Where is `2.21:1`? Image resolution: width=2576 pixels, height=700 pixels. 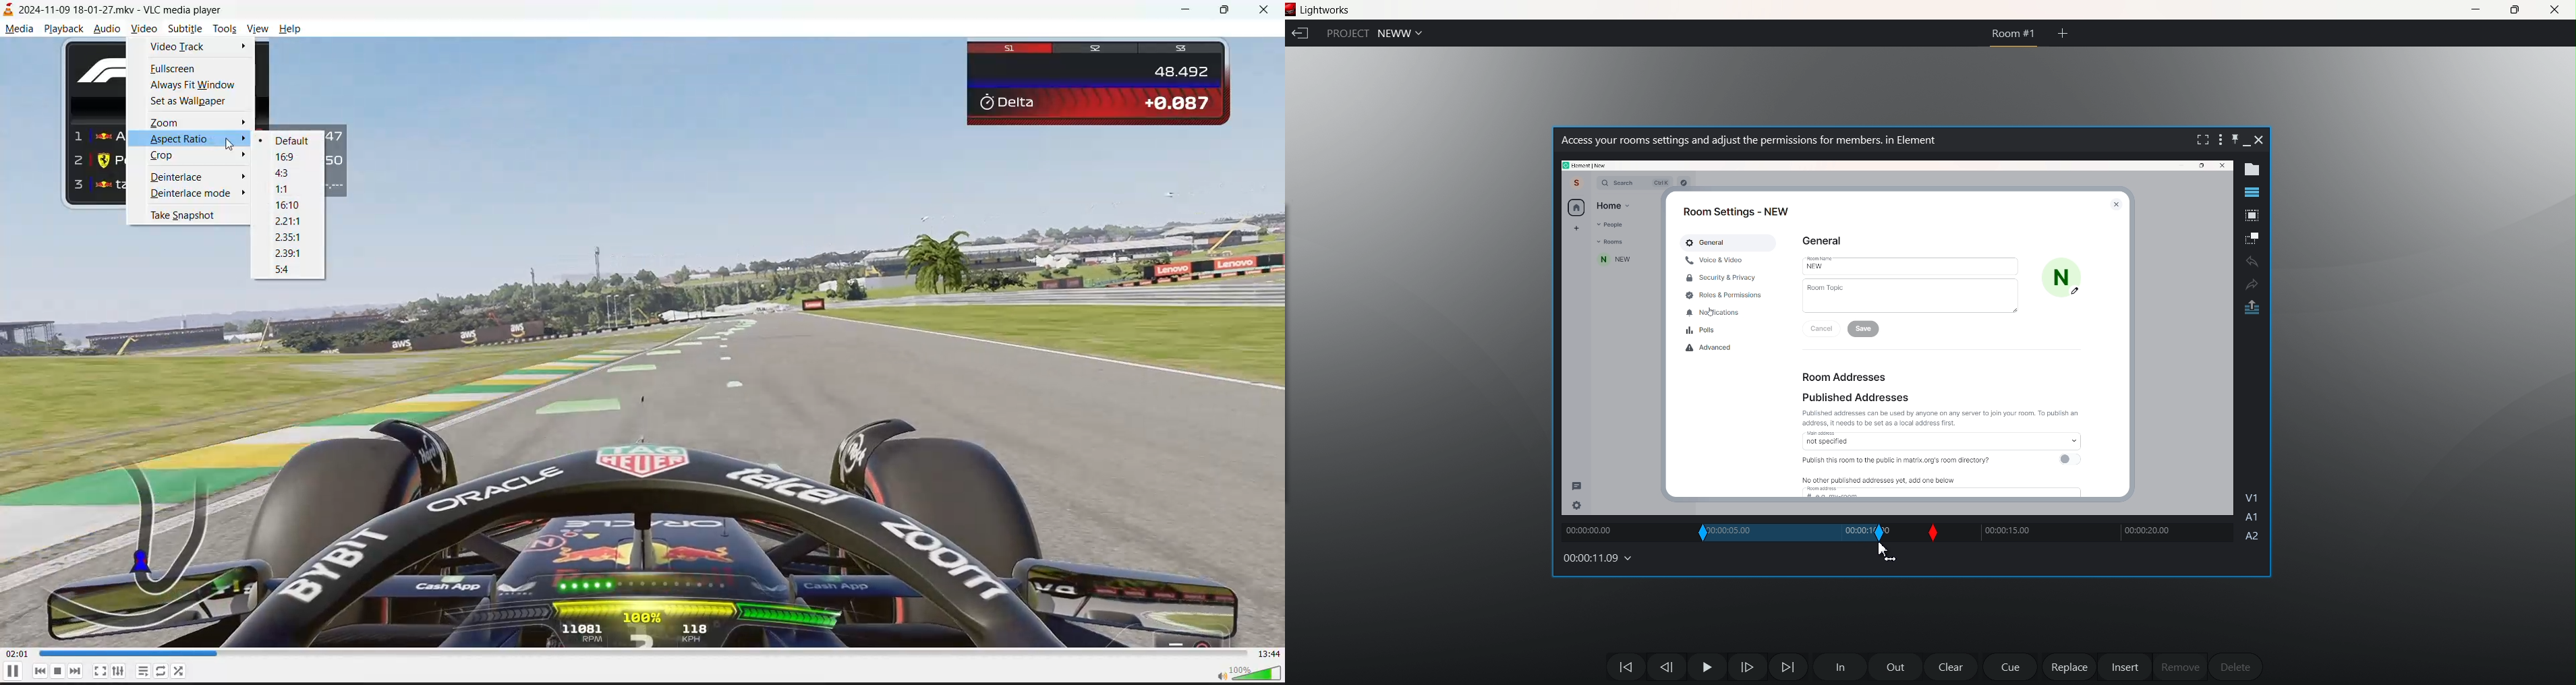
2.21:1 is located at coordinates (284, 221).